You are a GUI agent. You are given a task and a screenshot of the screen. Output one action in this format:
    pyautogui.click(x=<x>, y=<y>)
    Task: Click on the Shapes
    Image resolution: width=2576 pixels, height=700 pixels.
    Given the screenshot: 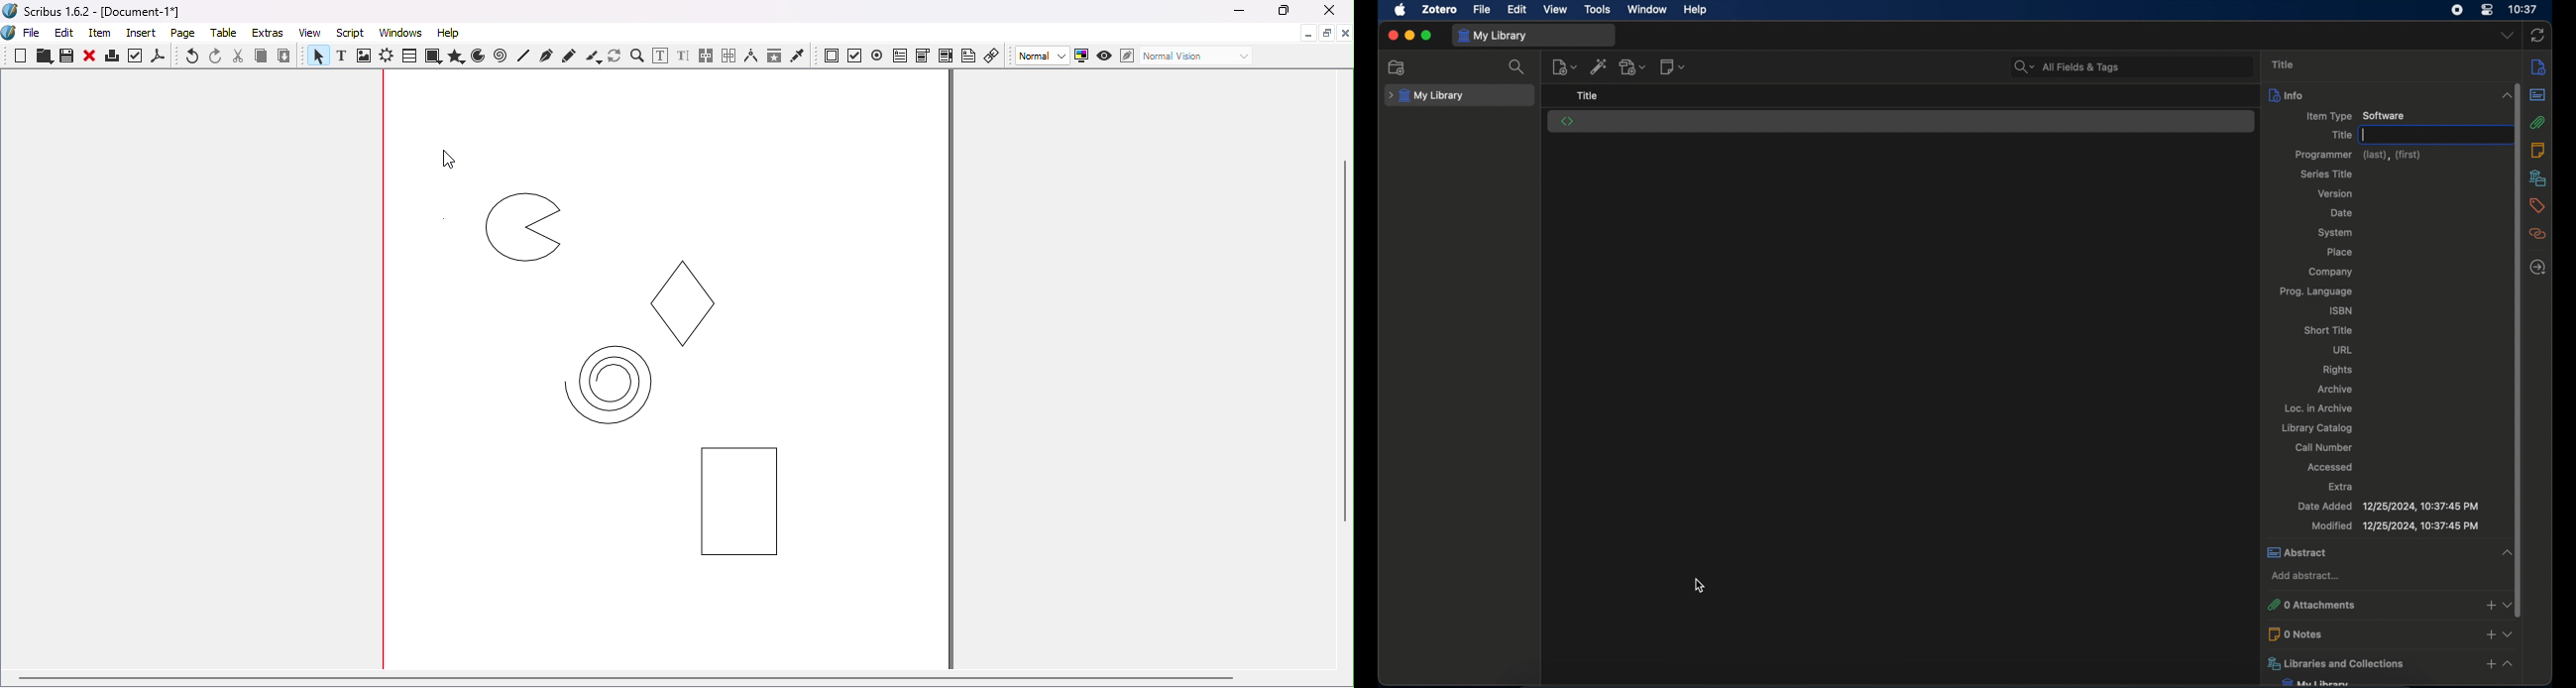 What is the action you would take?
    pyautogui.click(x=432, y=57)
    